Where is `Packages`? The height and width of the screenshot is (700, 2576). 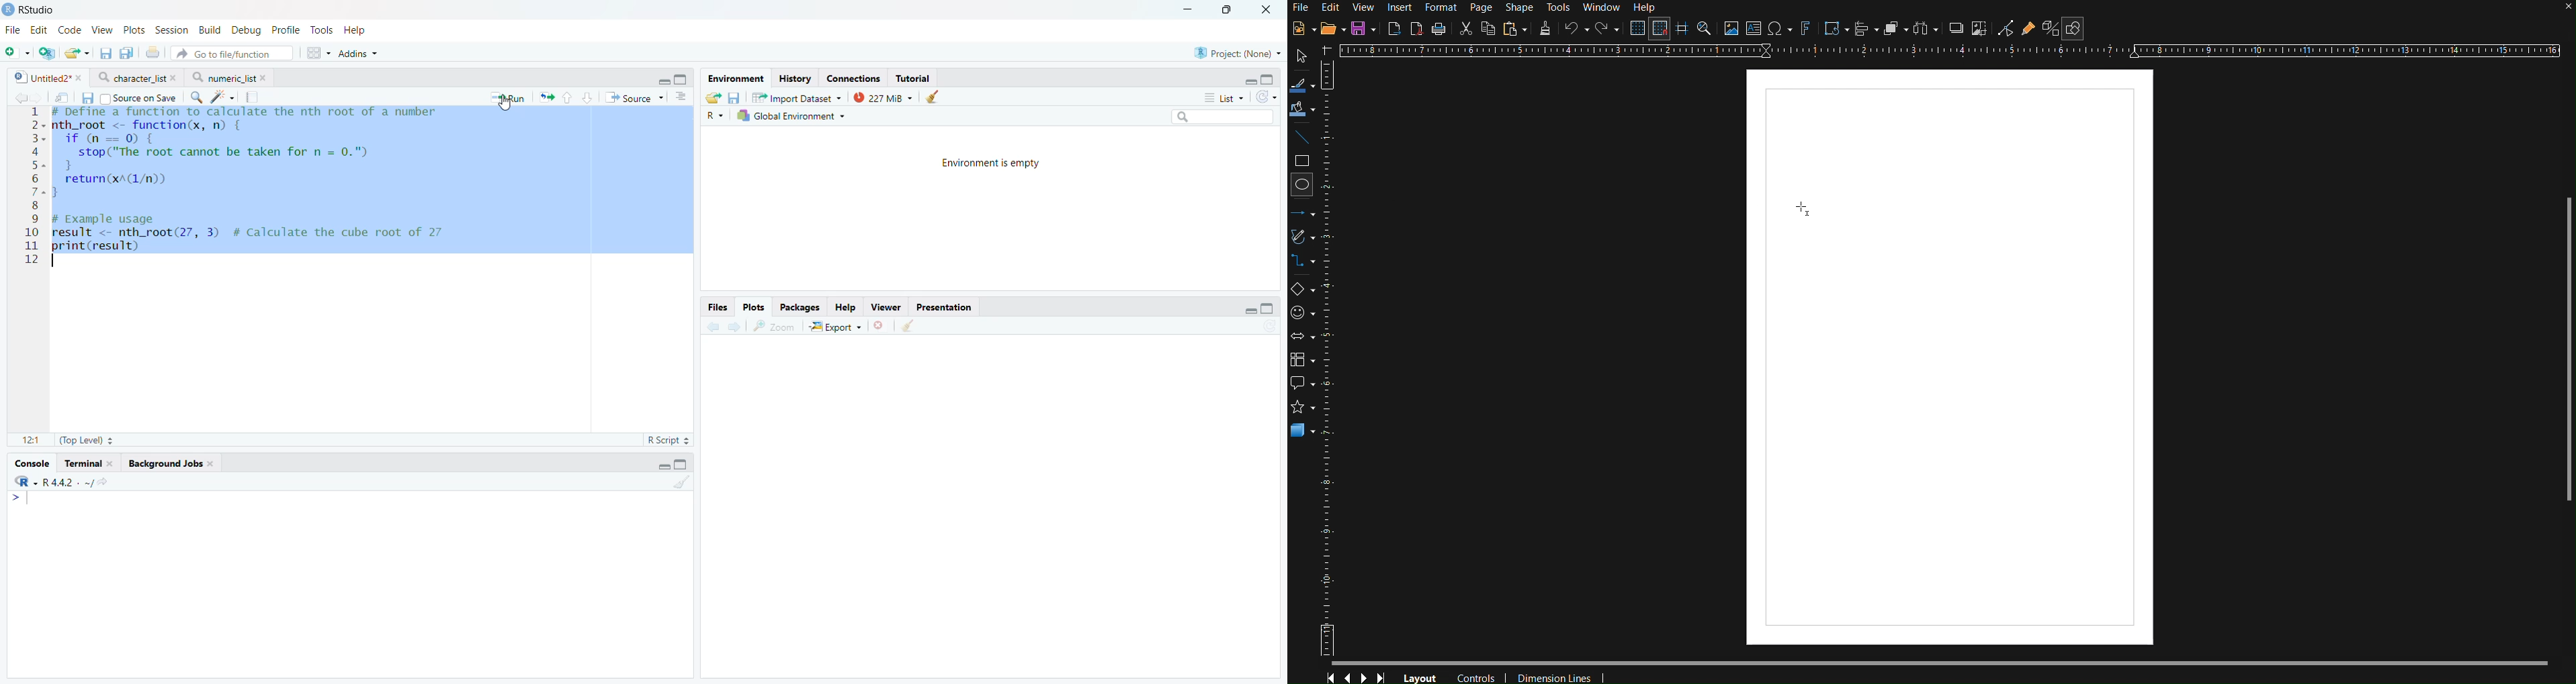
Packages is located at coordinates (801, 307).